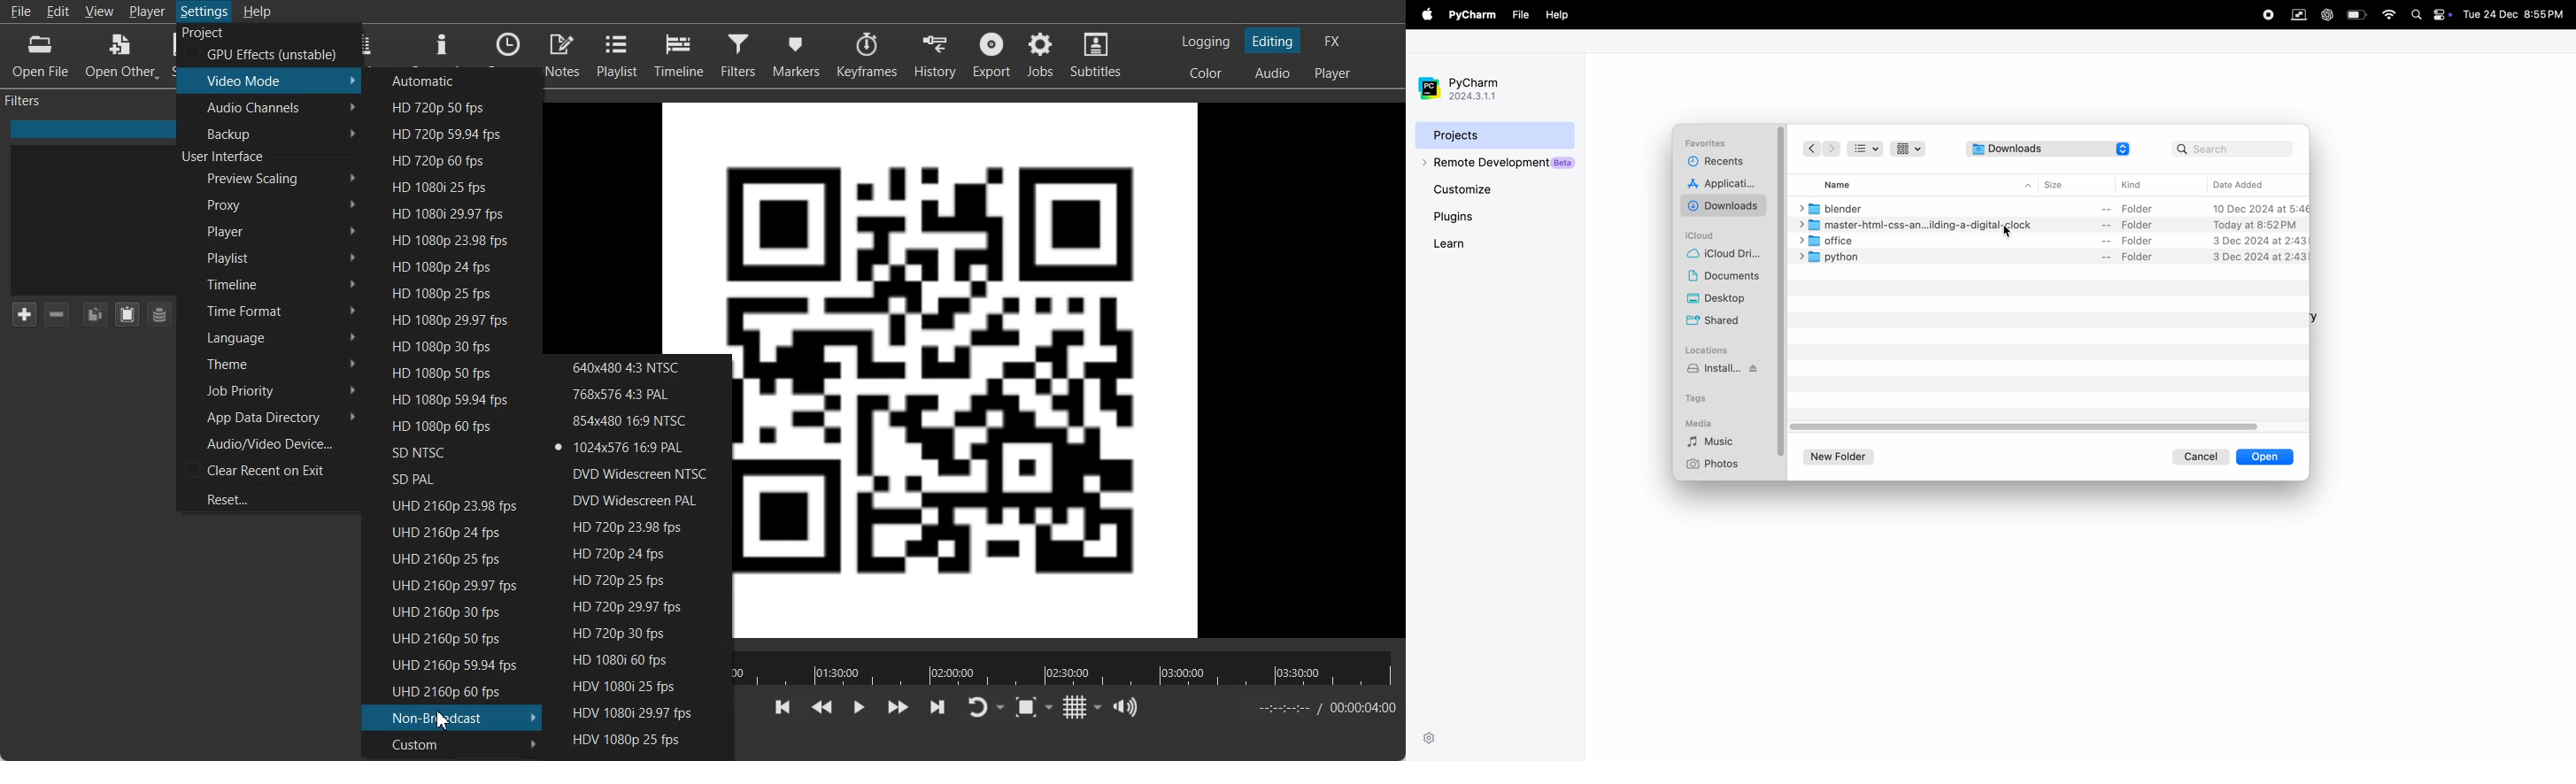  Describe the element at coordinates (1098, 55) in the screenshot. I see `Subtitles` at that location.